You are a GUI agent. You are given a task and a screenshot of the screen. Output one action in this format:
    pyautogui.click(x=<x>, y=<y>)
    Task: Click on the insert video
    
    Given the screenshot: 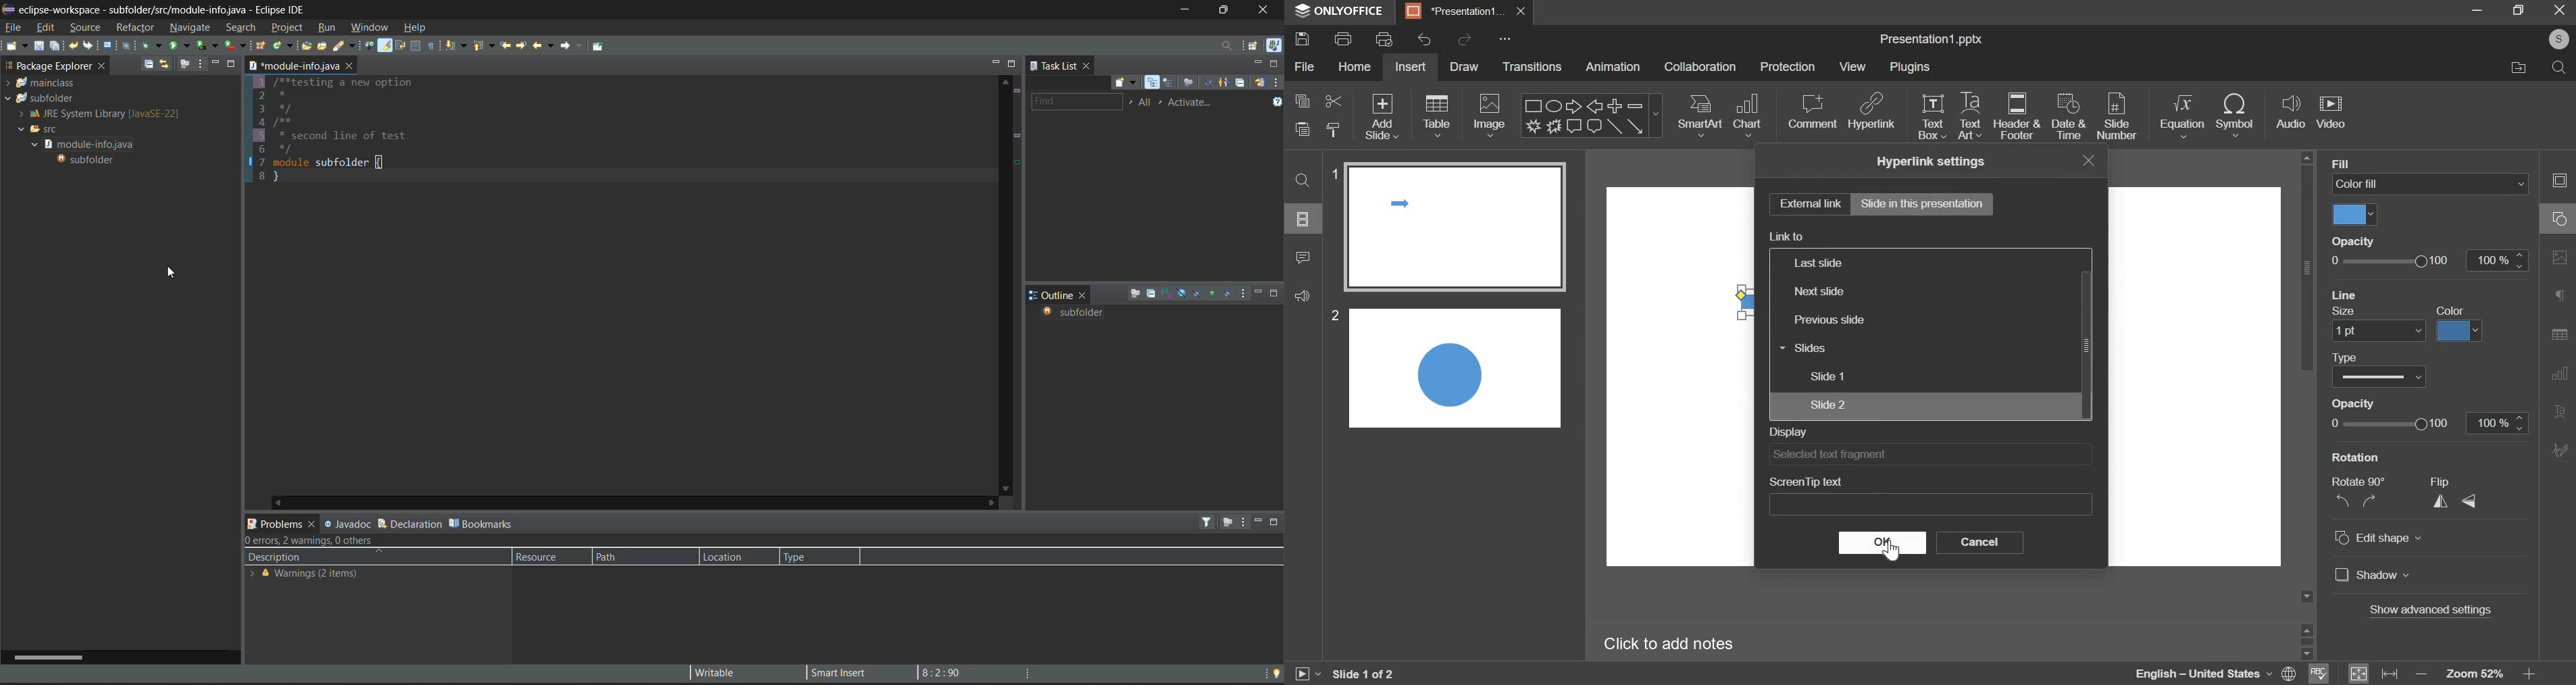 What is the action you would take?
    pyautogui.click(x=2332, y=116)
    